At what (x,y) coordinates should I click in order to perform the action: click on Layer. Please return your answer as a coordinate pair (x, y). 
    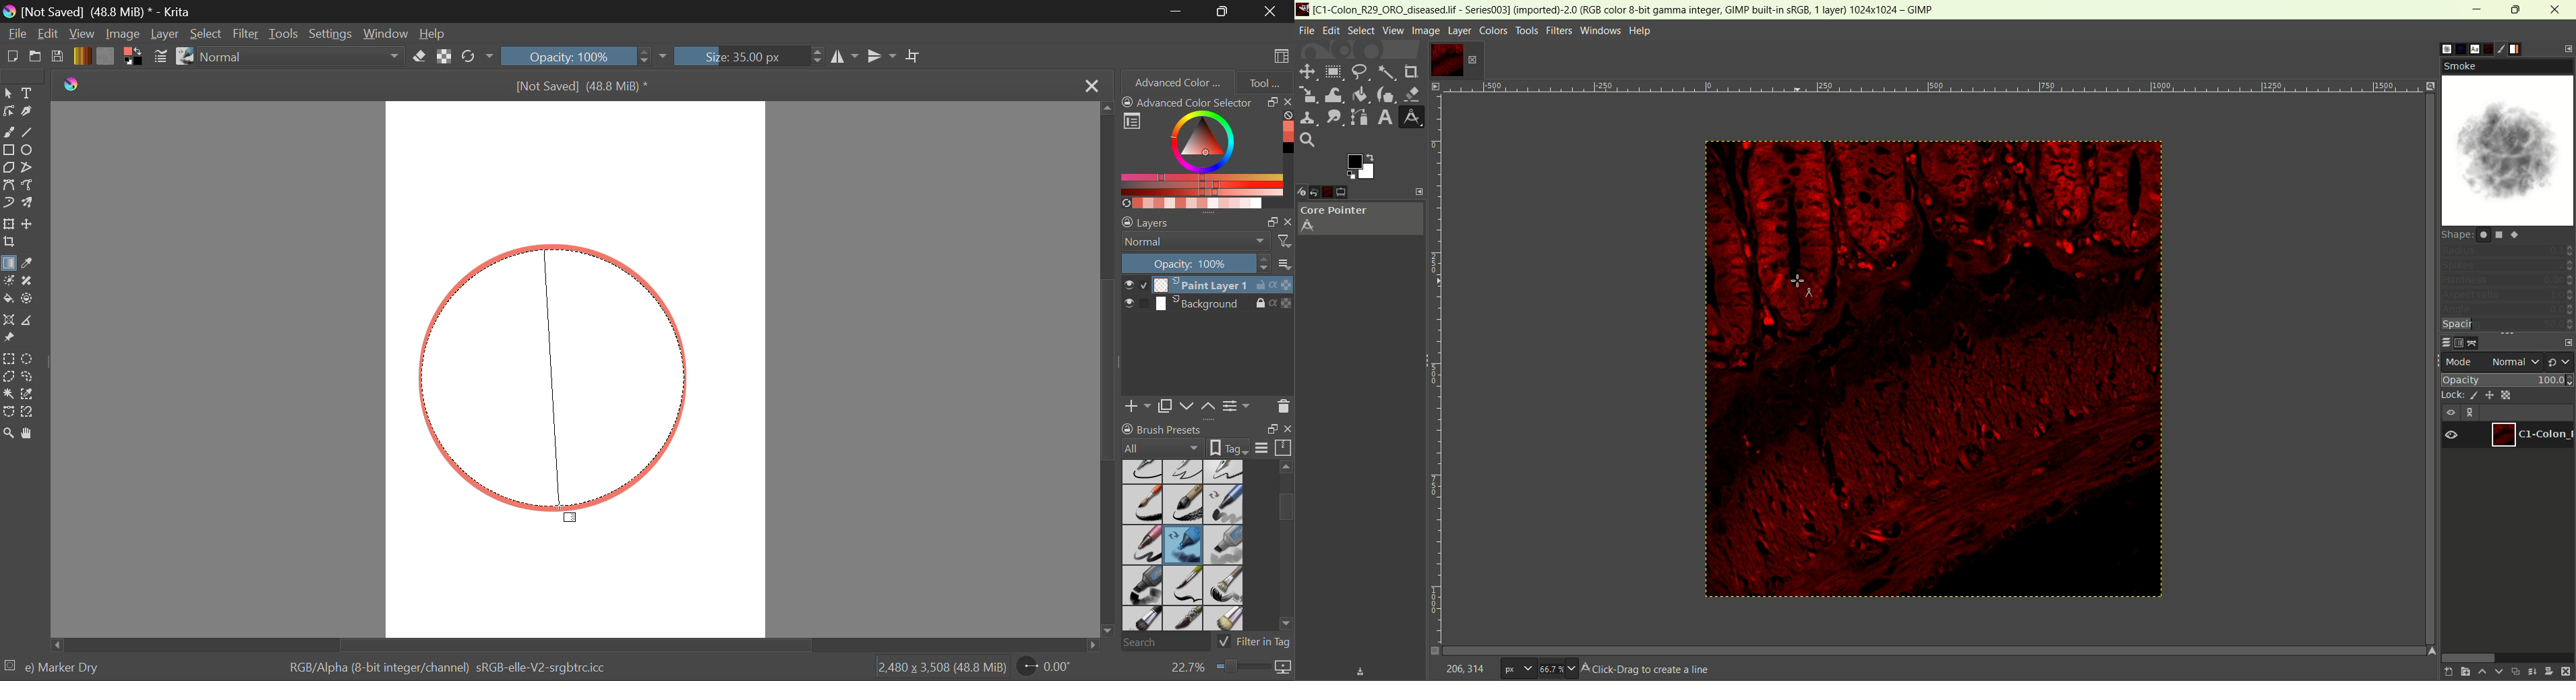
    Looking at the image, I should click on (164, 34).